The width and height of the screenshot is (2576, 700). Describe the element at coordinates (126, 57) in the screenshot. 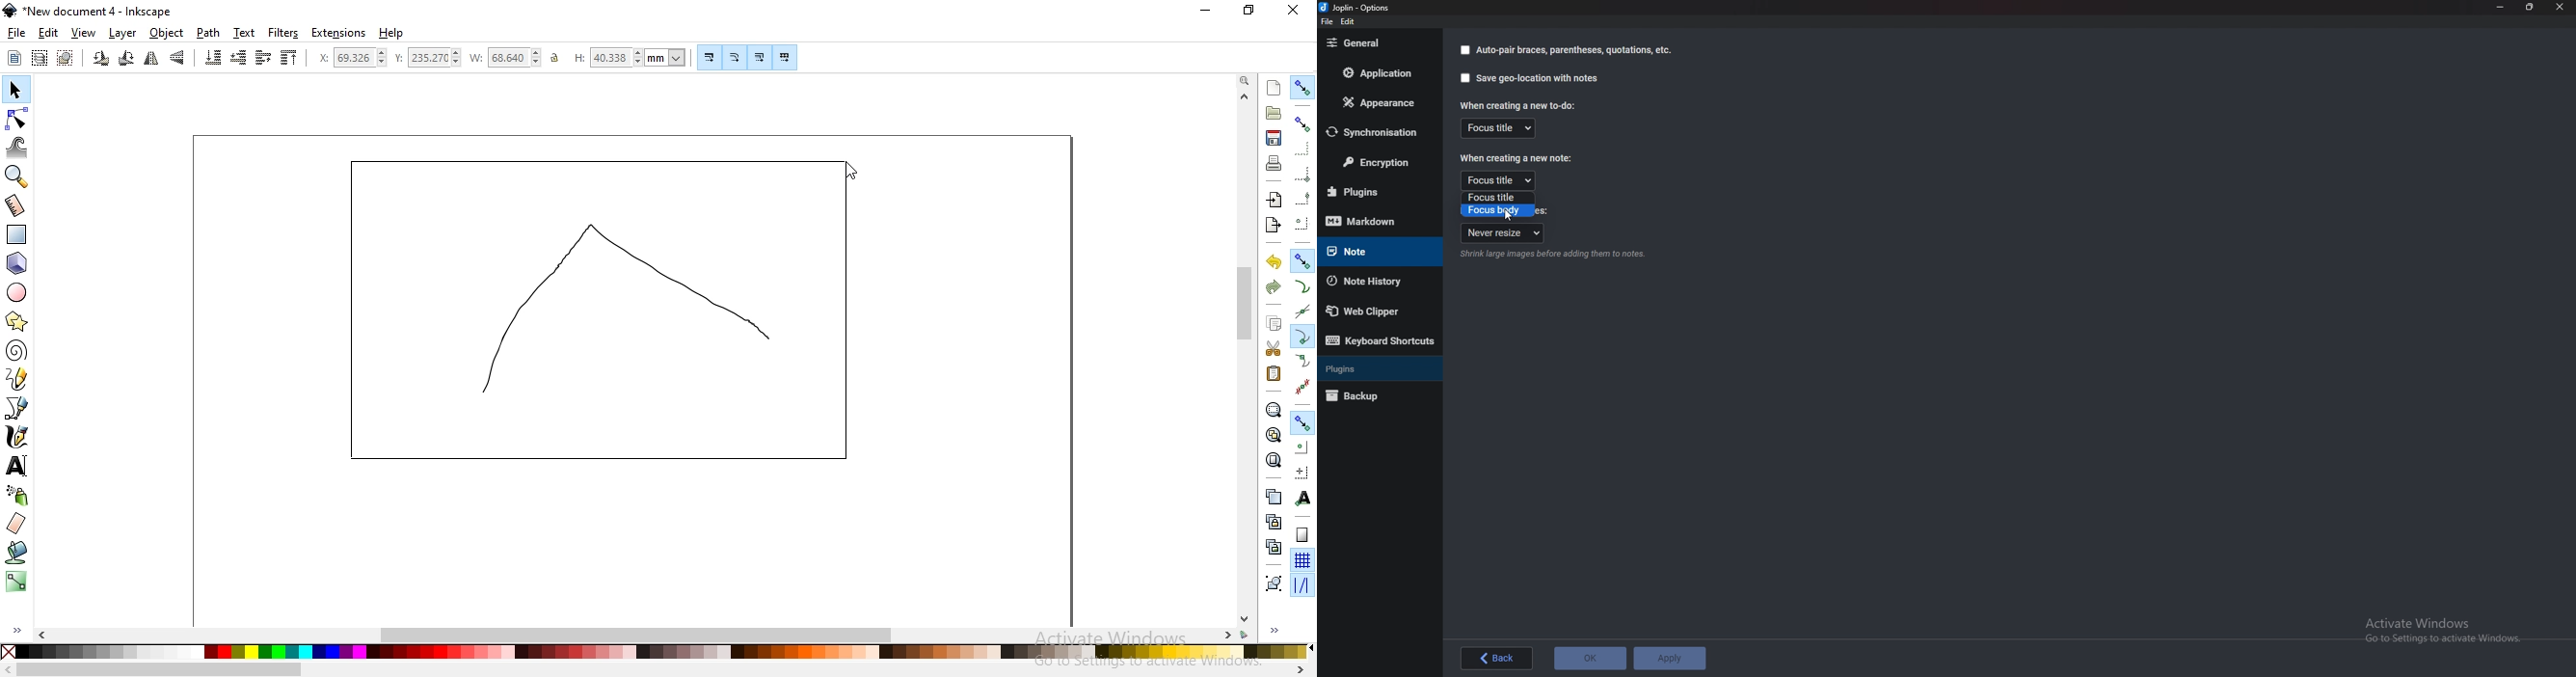

I see `rotate 90 clockwise` at that location.